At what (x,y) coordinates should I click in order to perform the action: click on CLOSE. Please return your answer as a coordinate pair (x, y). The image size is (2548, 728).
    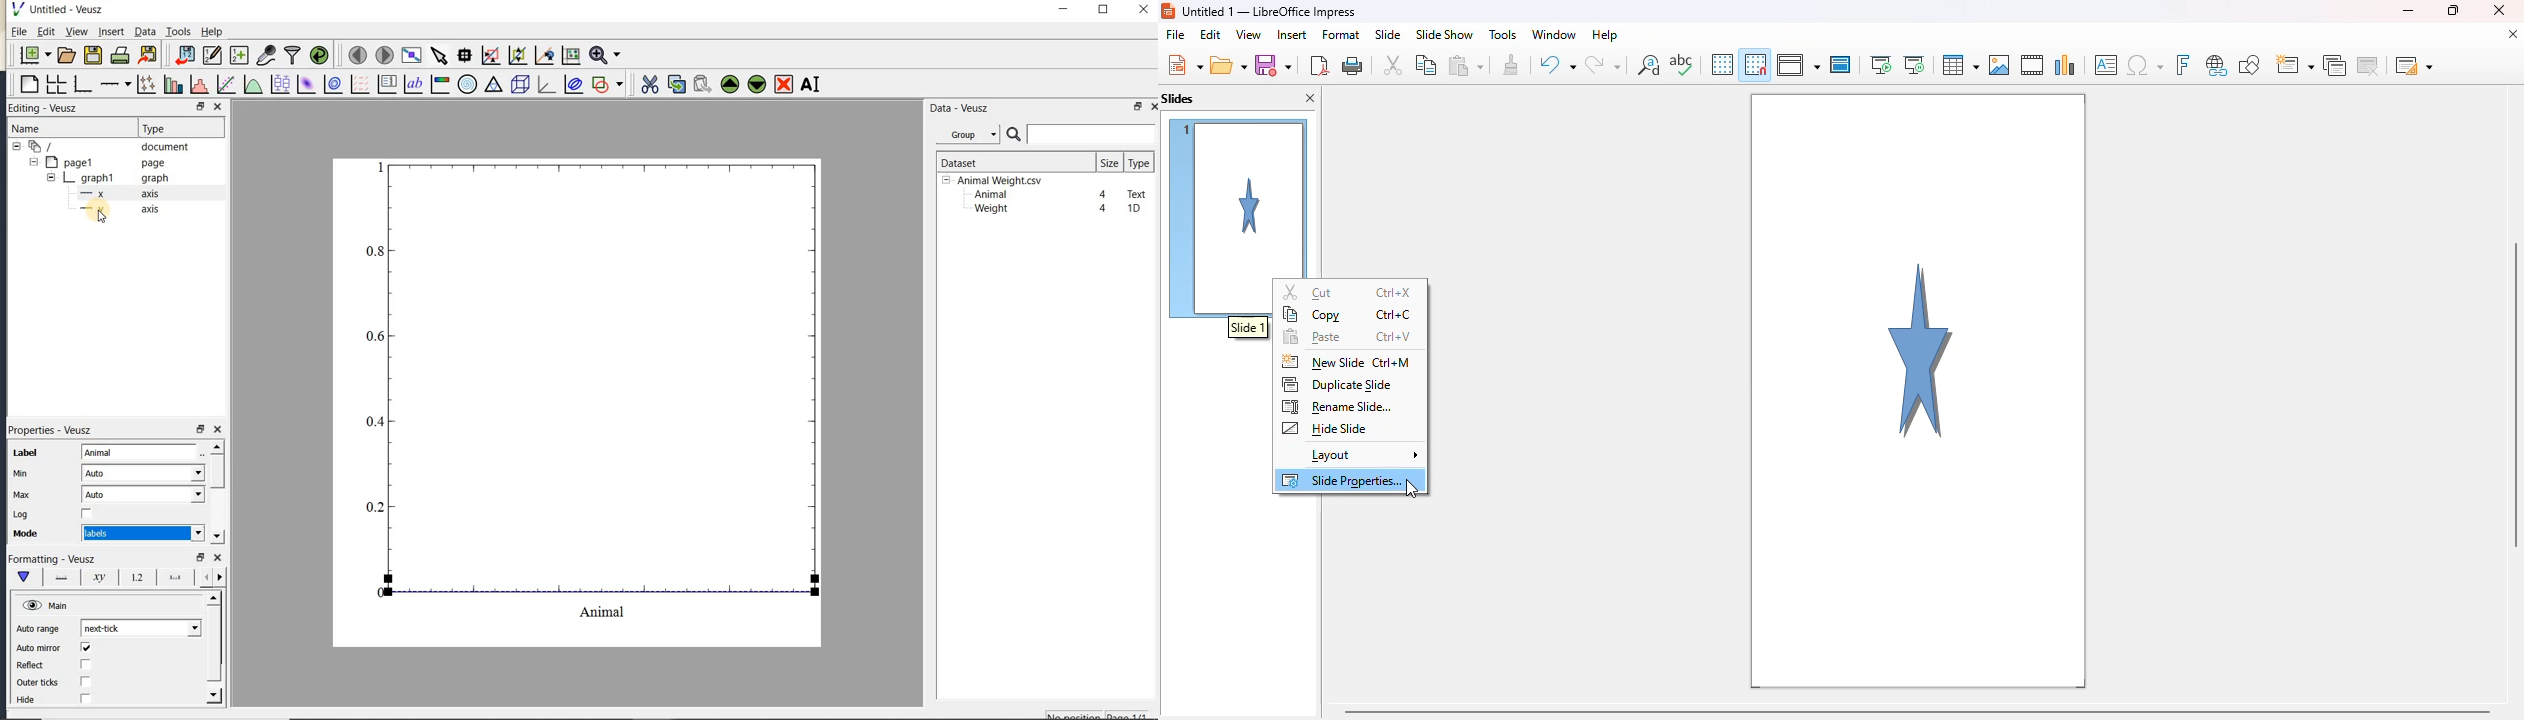
    Looking at the image, I should click on (217, 106).